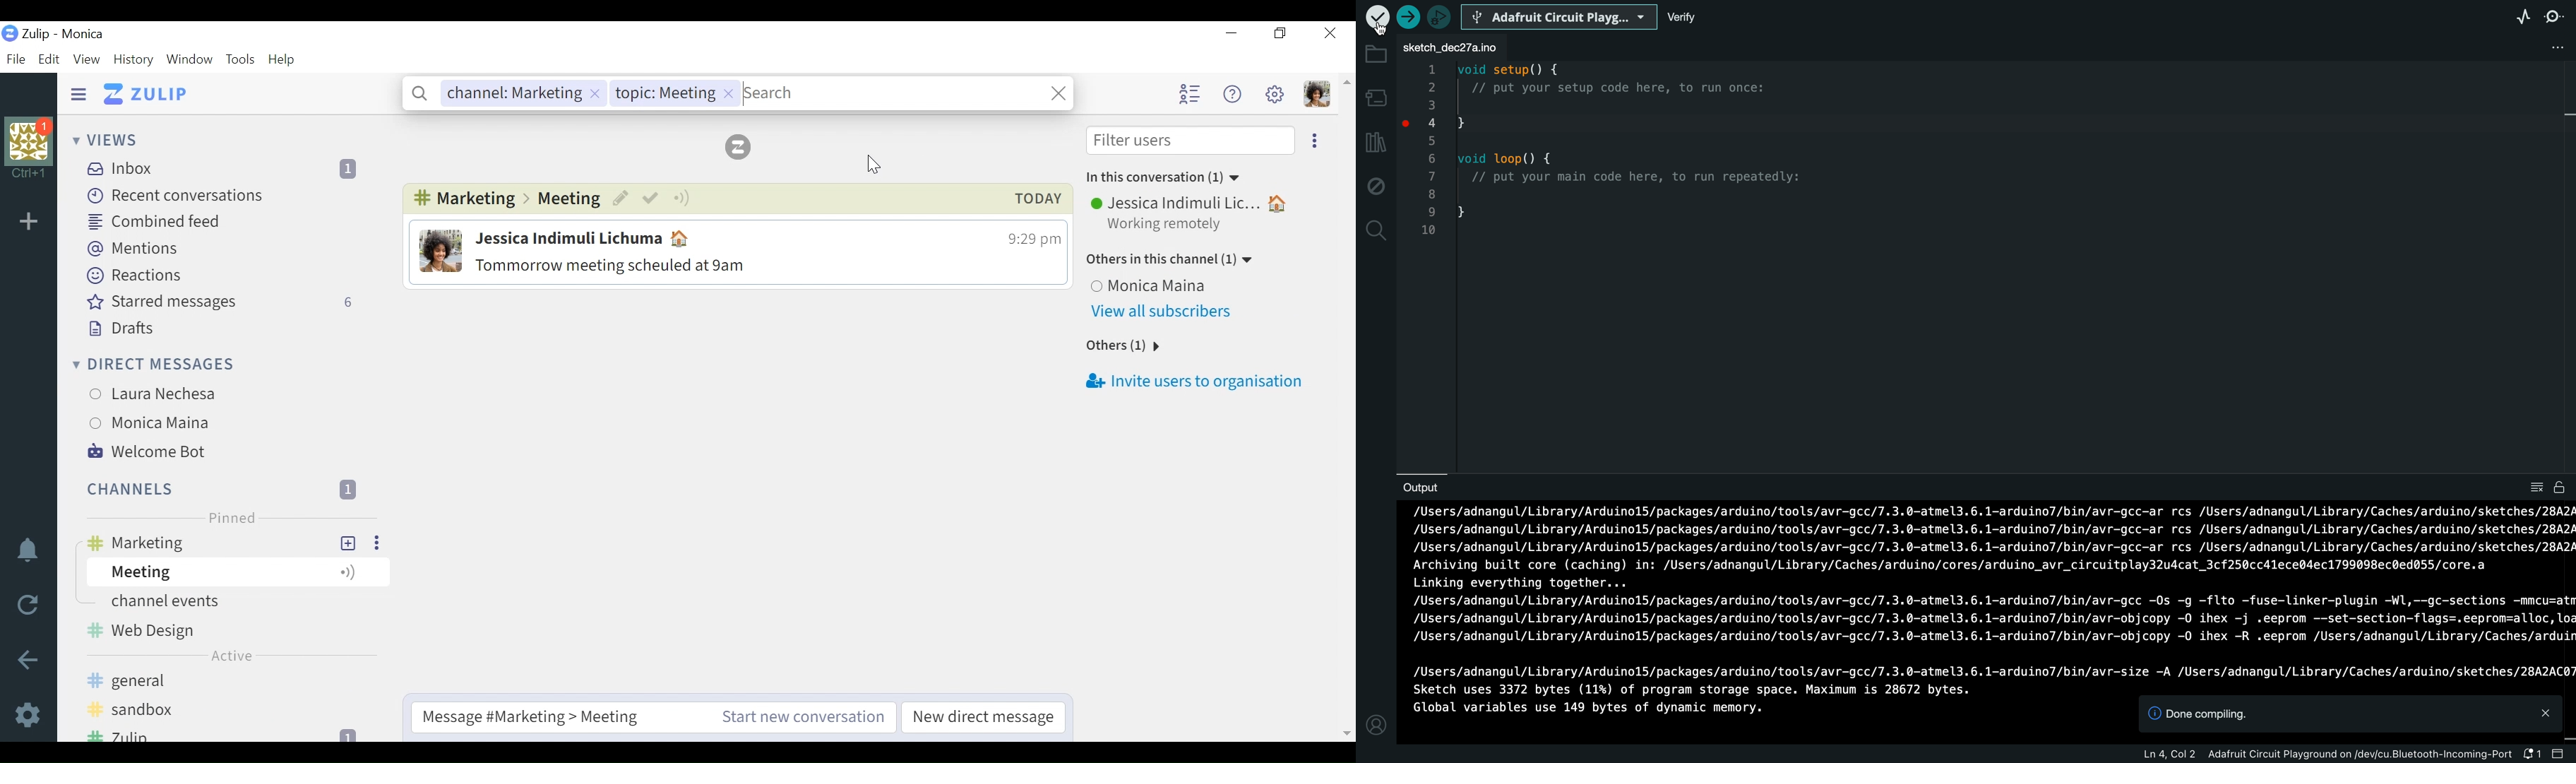 Image resolution: width=2576 pixels, height=784 pixels. Describe the element at coordinates (81, 92) in the screenshot. I see `Hide` at that location.